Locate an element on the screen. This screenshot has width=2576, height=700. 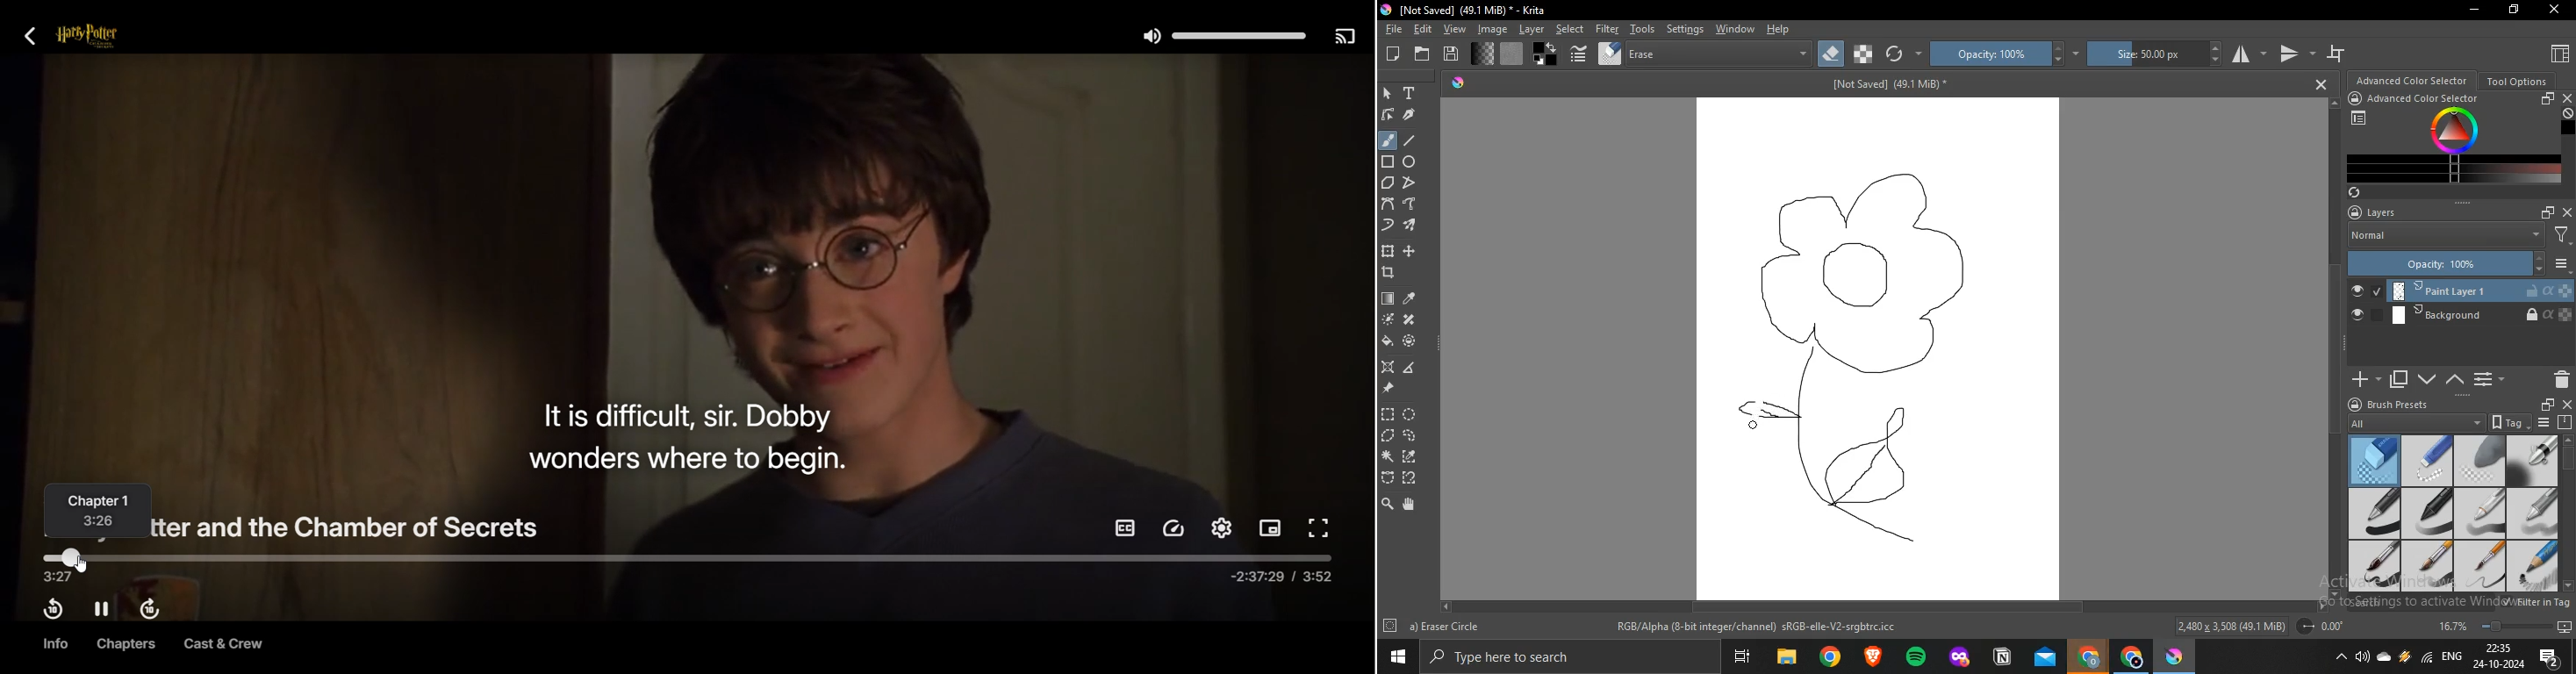
basic 3 flow is located at coordinates (2480, 513).